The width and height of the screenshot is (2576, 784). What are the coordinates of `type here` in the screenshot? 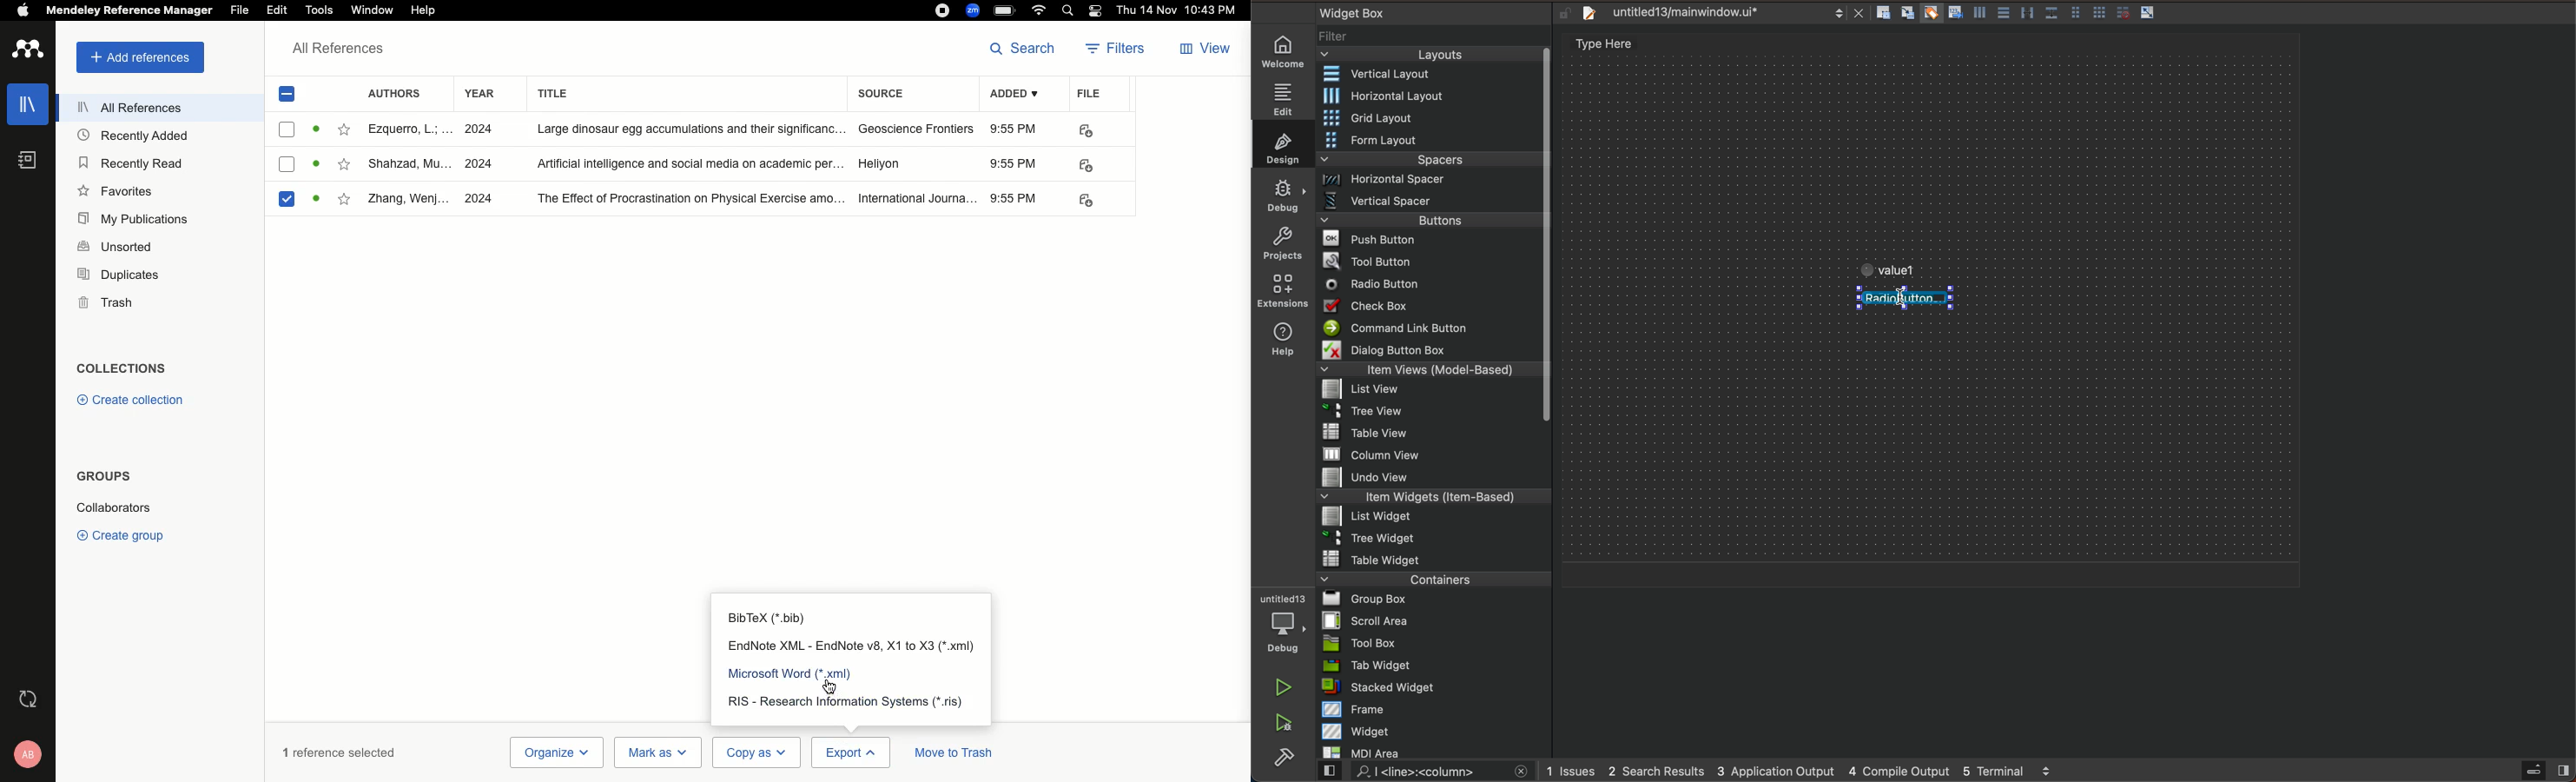 It's located at (1616, 45).